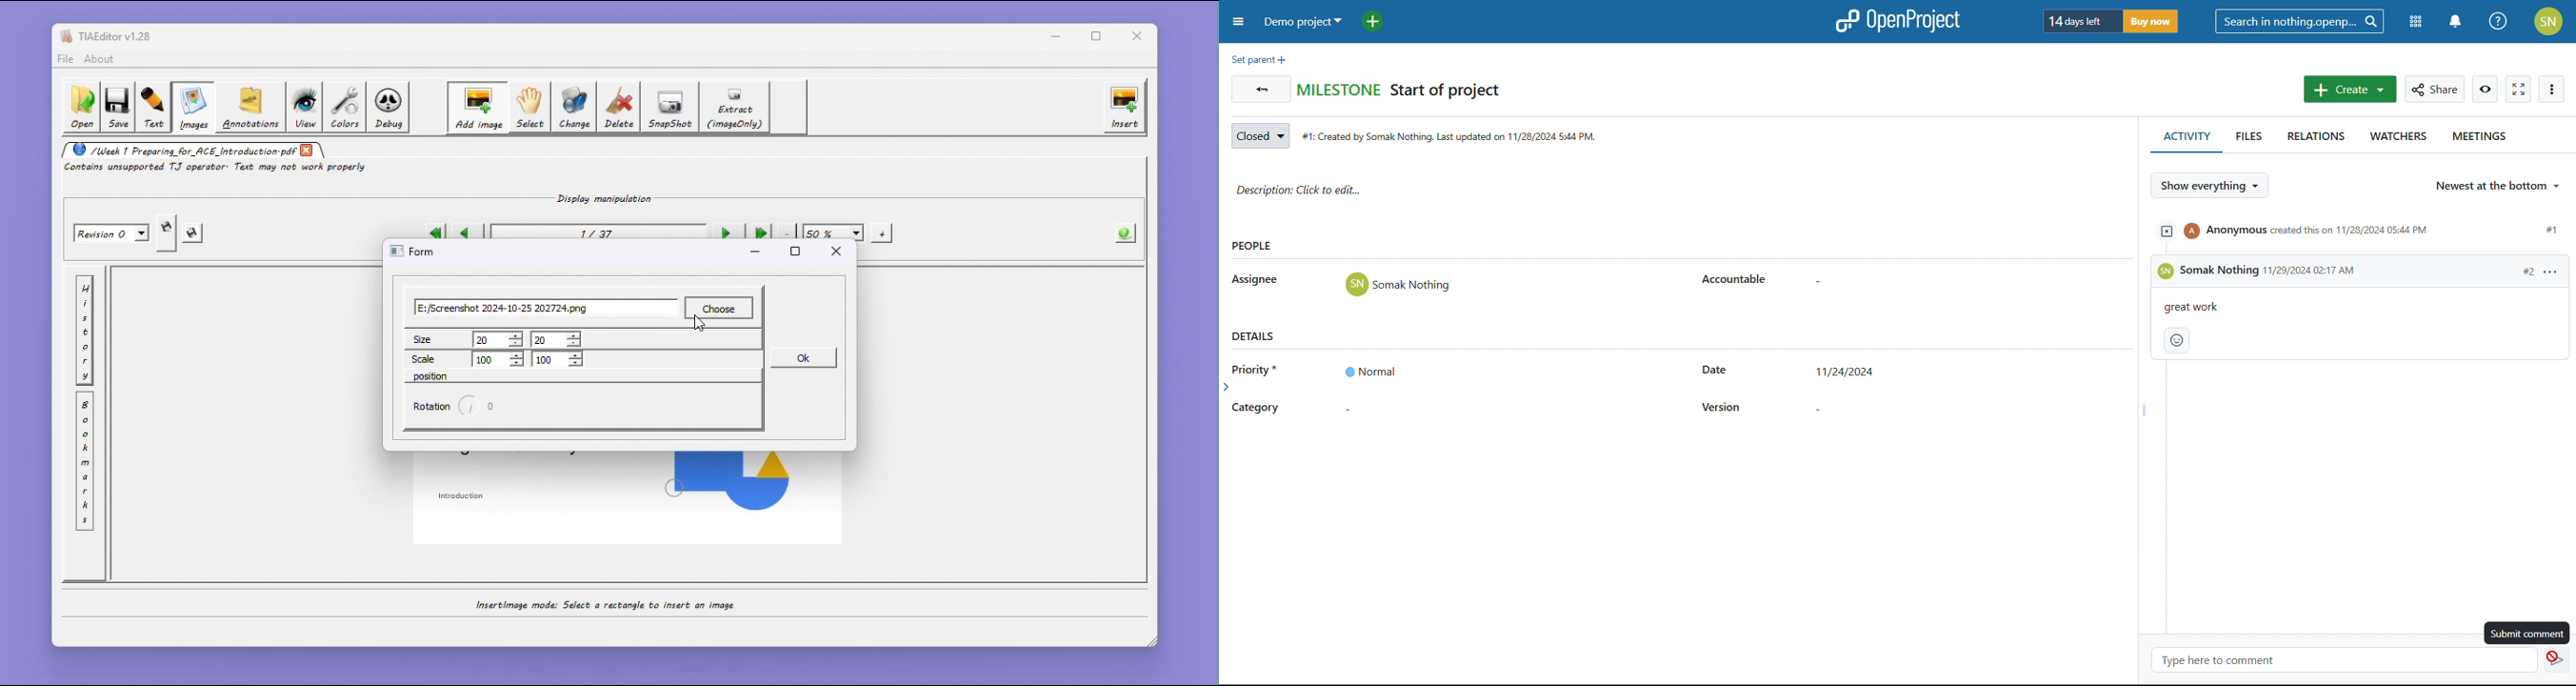  Describe the element at coordinates (2164, 231) in the screenshot. I see `expand/collapse` at that location.